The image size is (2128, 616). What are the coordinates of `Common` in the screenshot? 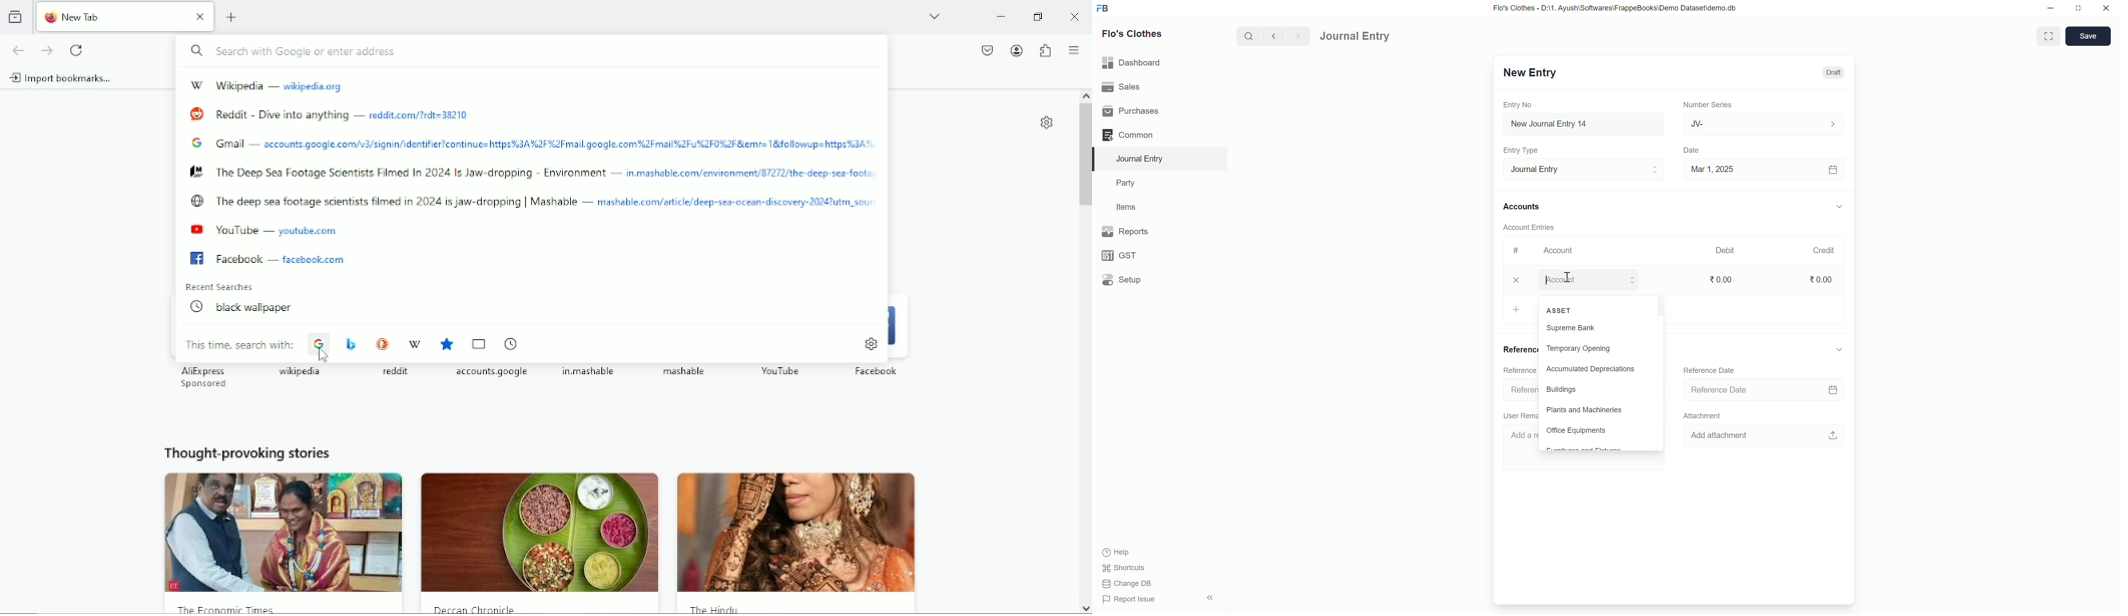 It's located at (1128, 135).